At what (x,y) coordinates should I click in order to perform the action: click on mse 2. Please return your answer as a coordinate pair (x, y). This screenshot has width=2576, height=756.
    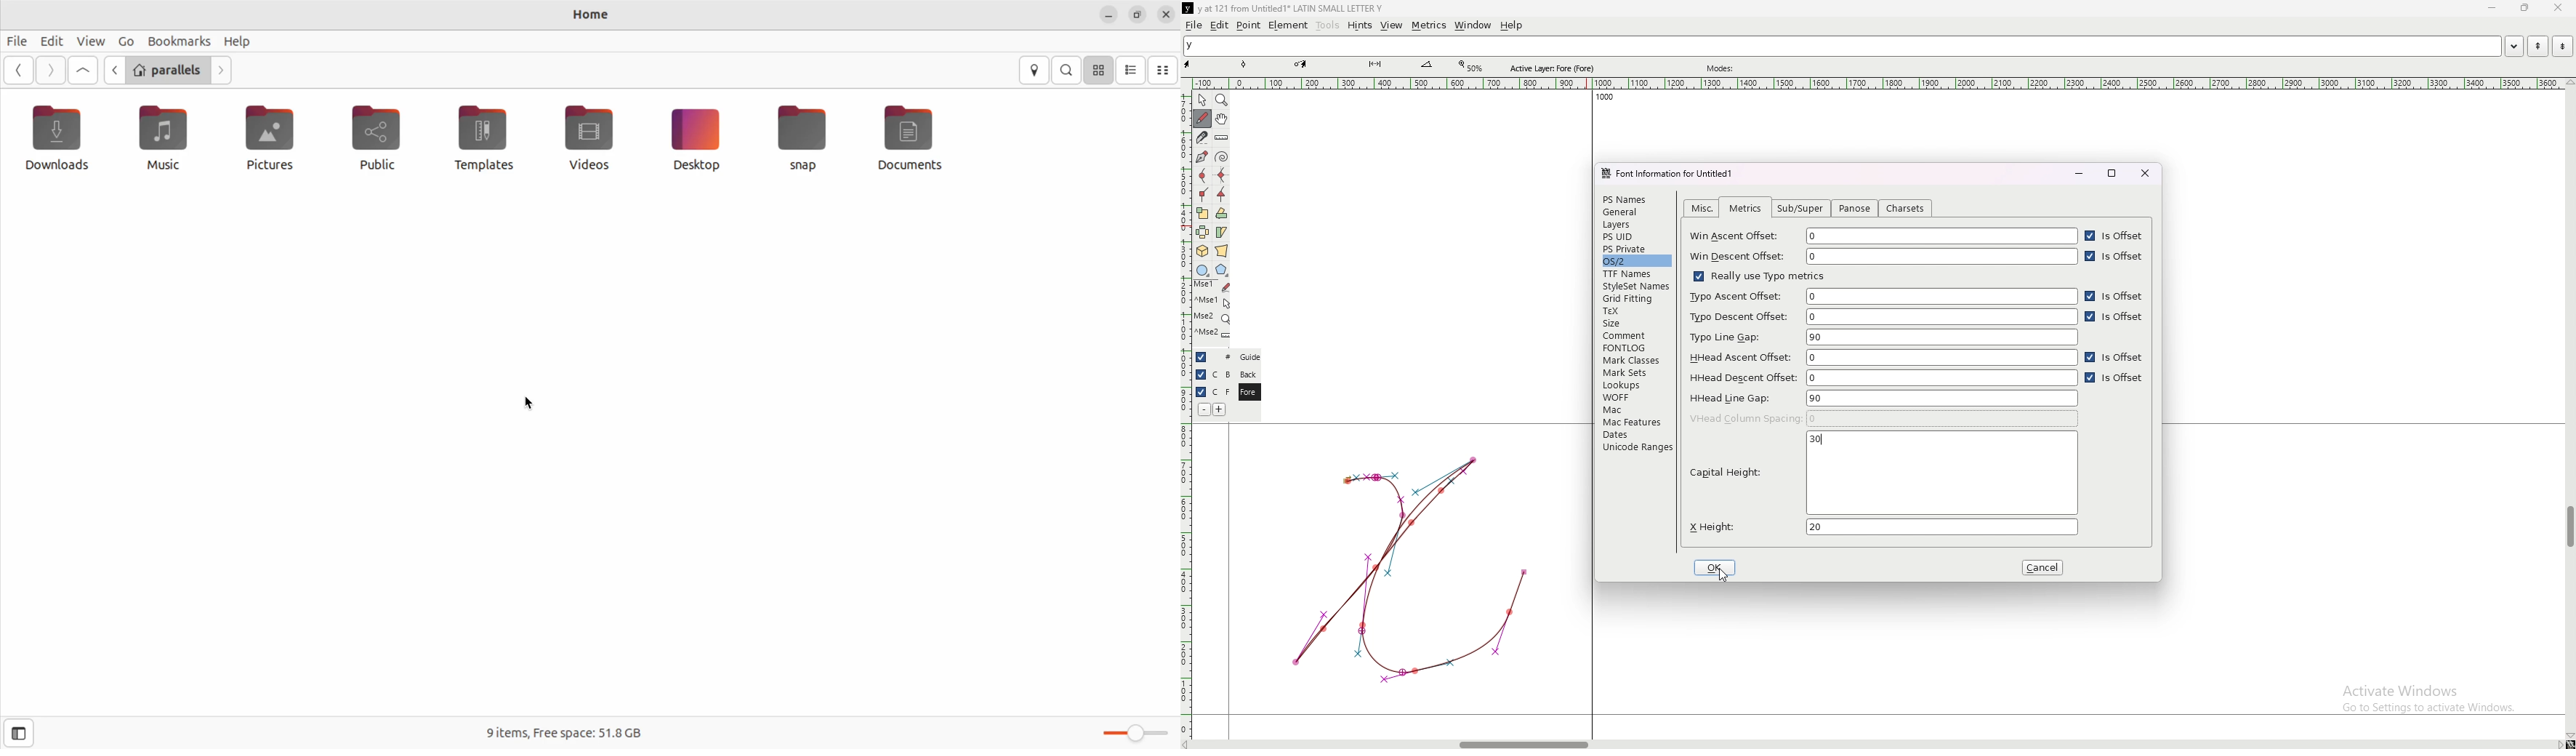
    Looking at the image, I should click on (1212, 318).